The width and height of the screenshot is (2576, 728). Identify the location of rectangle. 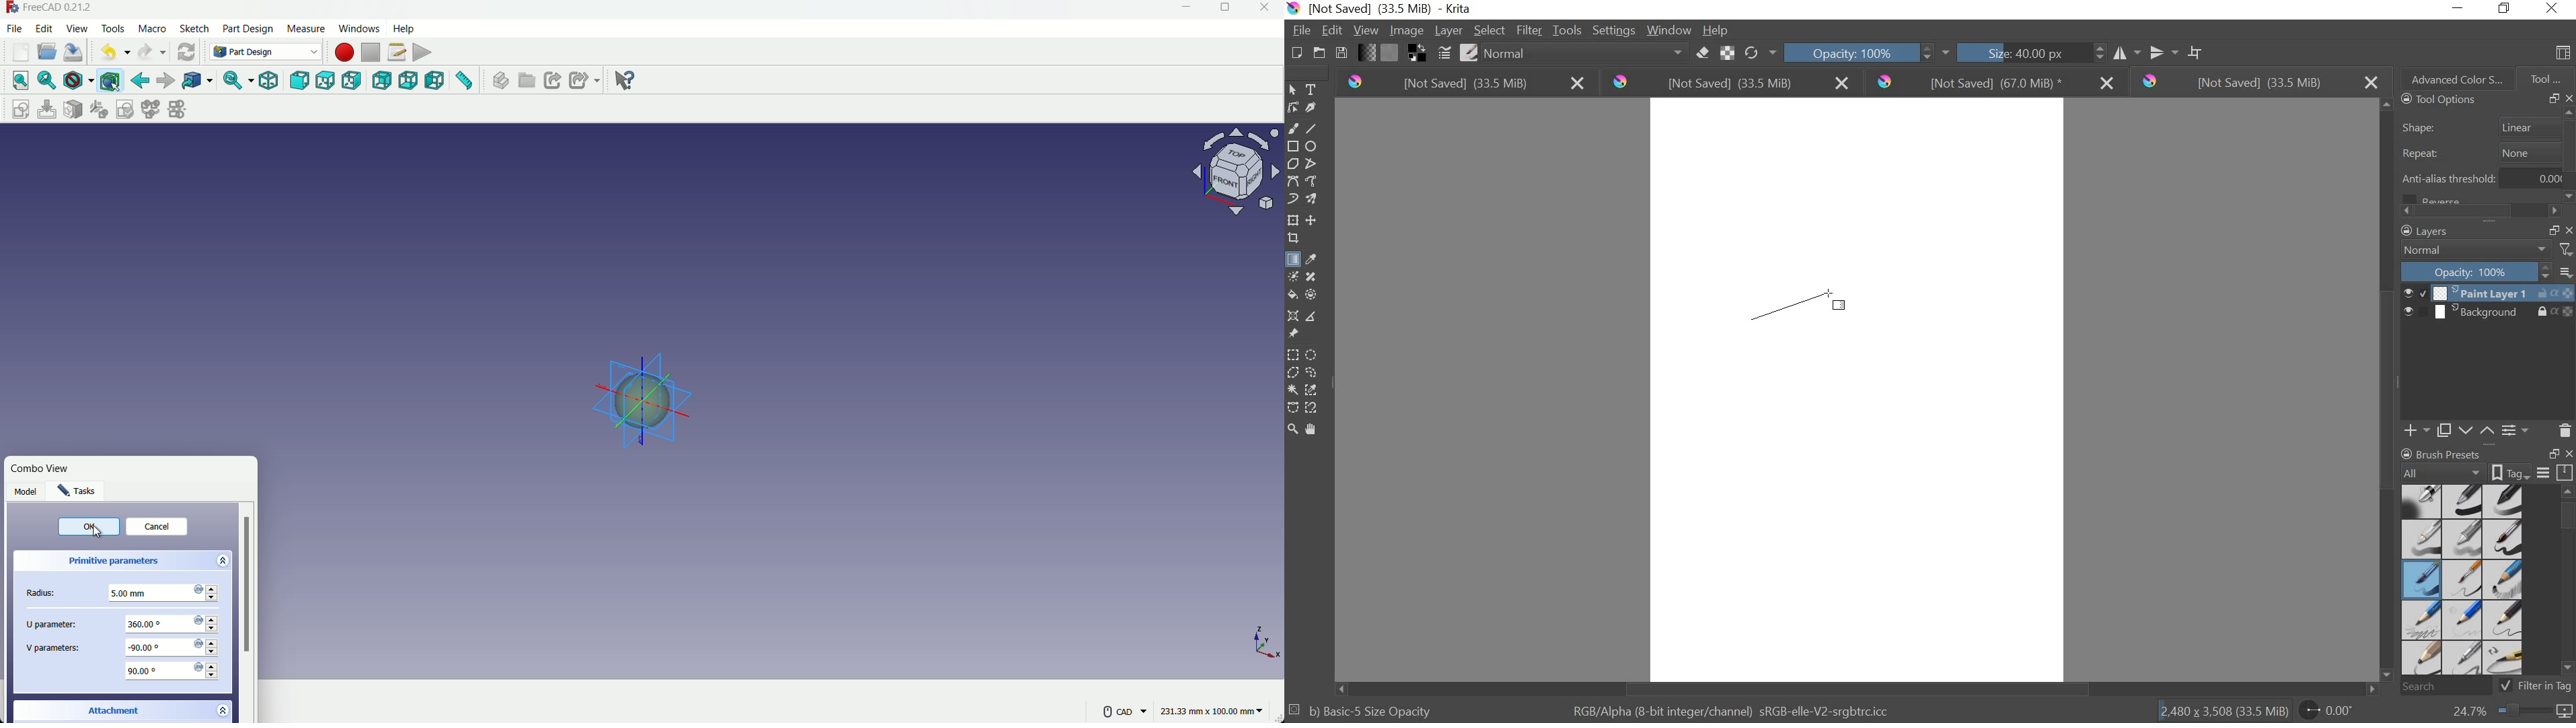
(1292, 145).